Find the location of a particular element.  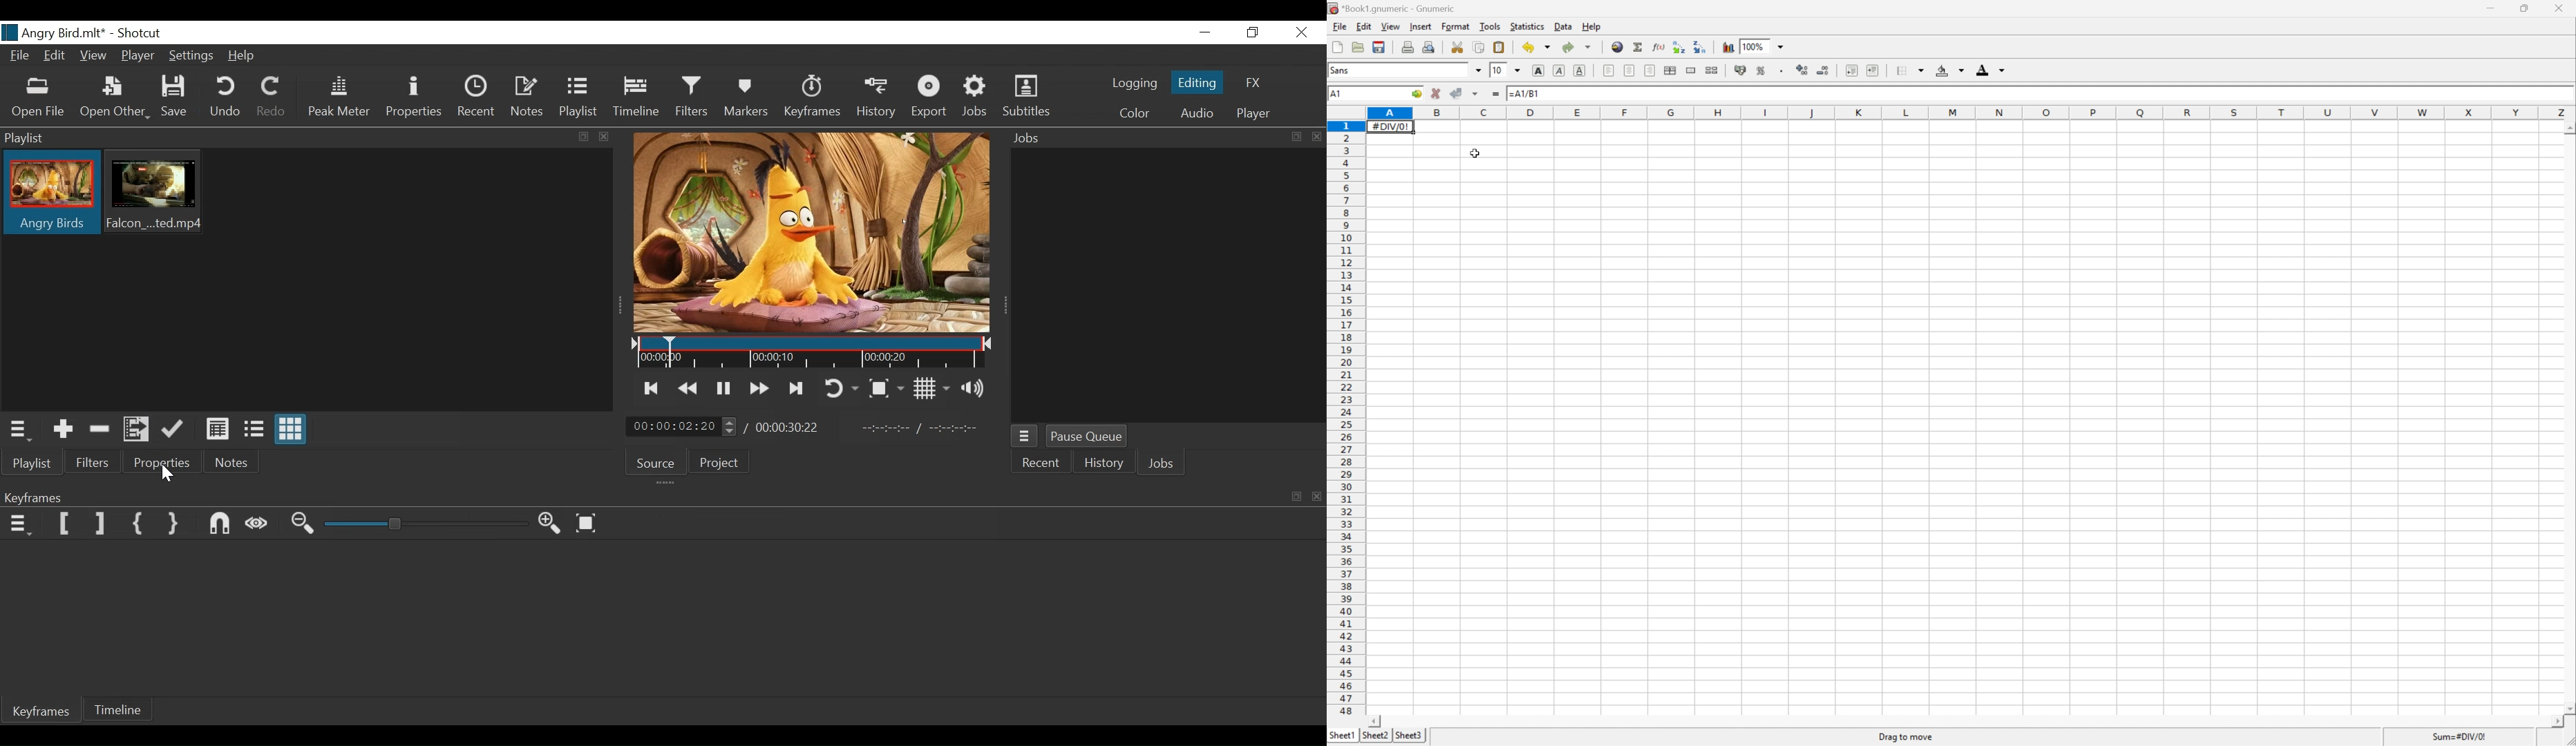

Total Duration is located at coordinates (789, 428).